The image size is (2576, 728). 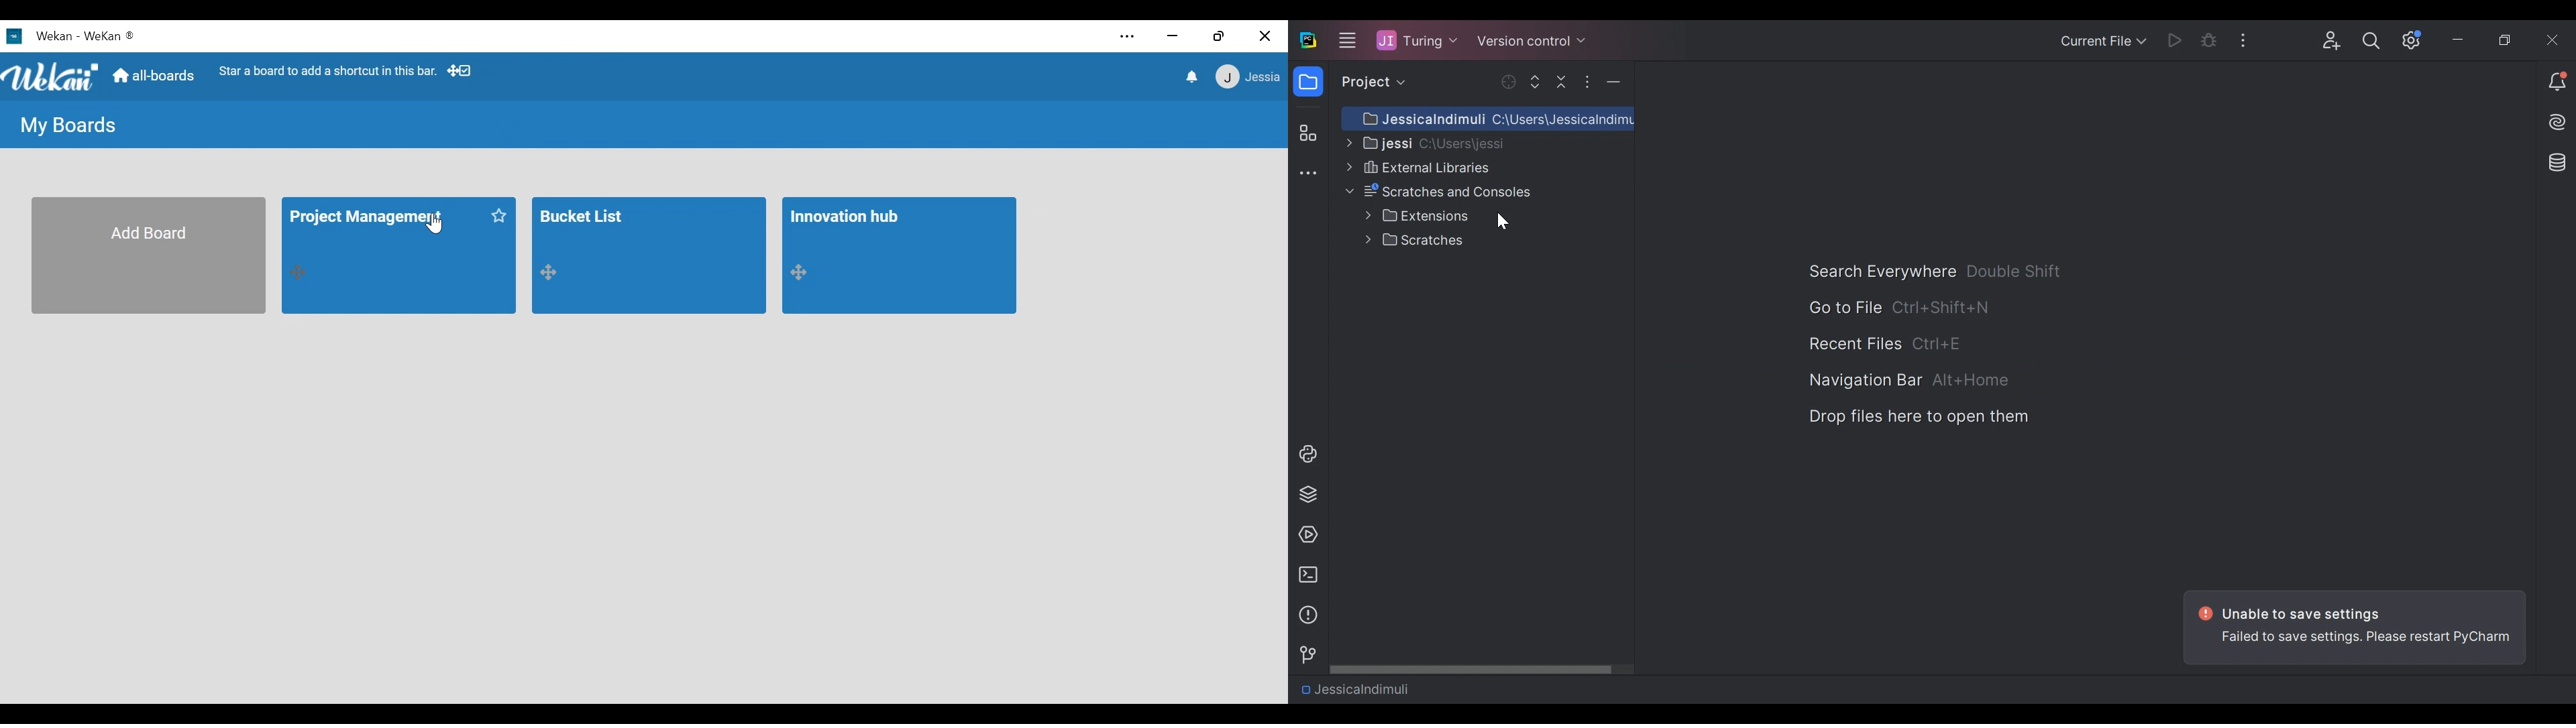 What do you see at coordinates (1309, 41) in the screenshot?
I see `PyCharm Desktop Icon` at bounding box center [1309, 41].